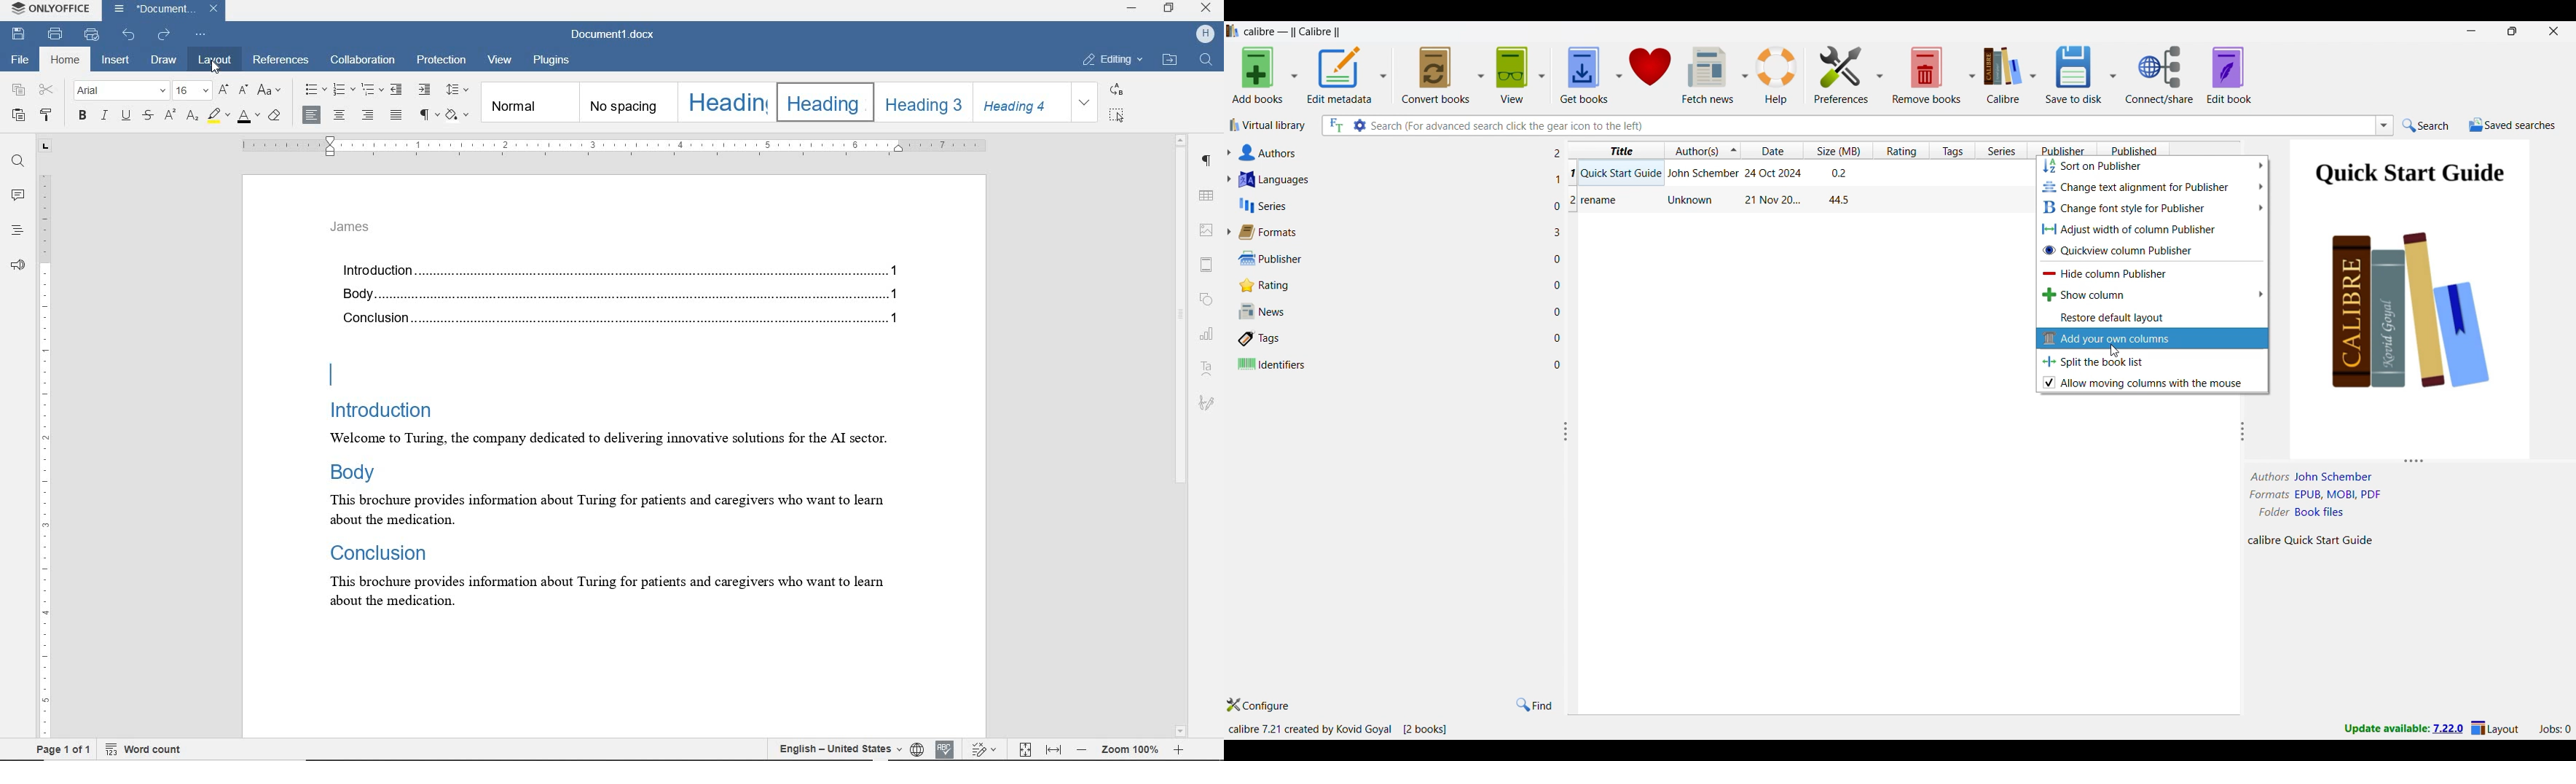 Image resolution: width=2576 pixels, height=784 pixels. What do you see at coordinates (1777, 75) in the screenshot?
I see `Help` at bounding box center [1777, 75].